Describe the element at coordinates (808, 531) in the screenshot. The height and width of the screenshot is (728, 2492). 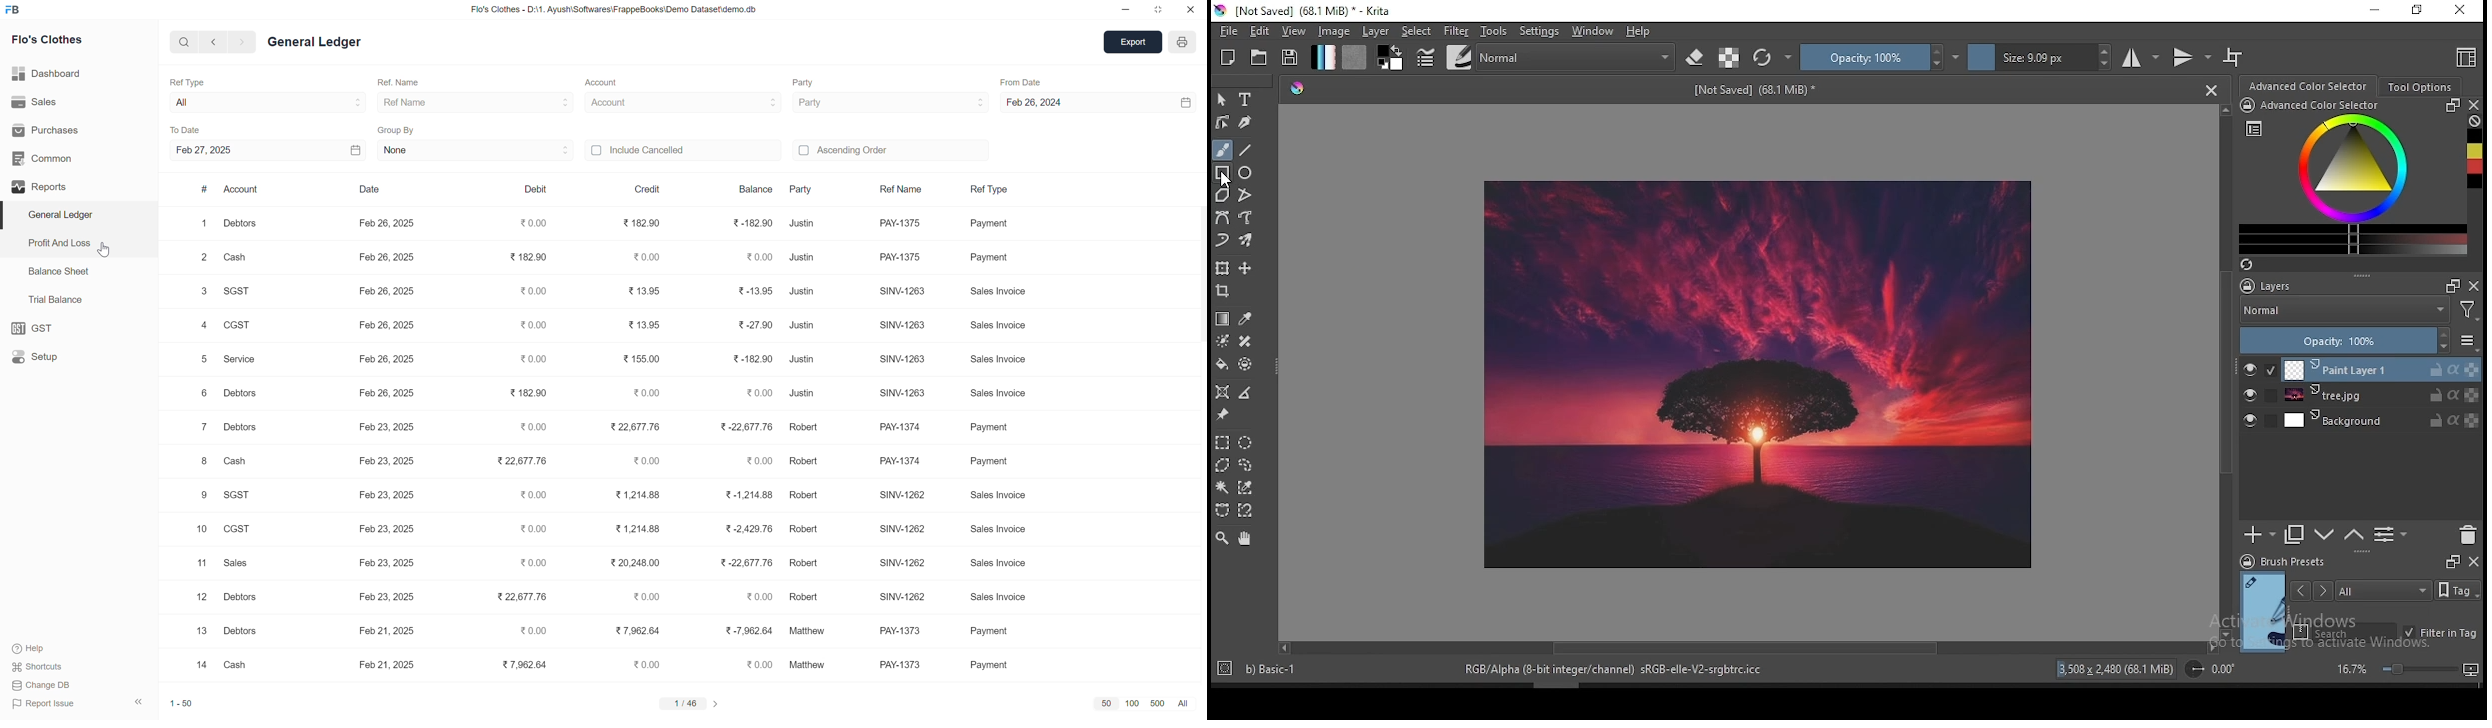
I see `Robert` at that location.